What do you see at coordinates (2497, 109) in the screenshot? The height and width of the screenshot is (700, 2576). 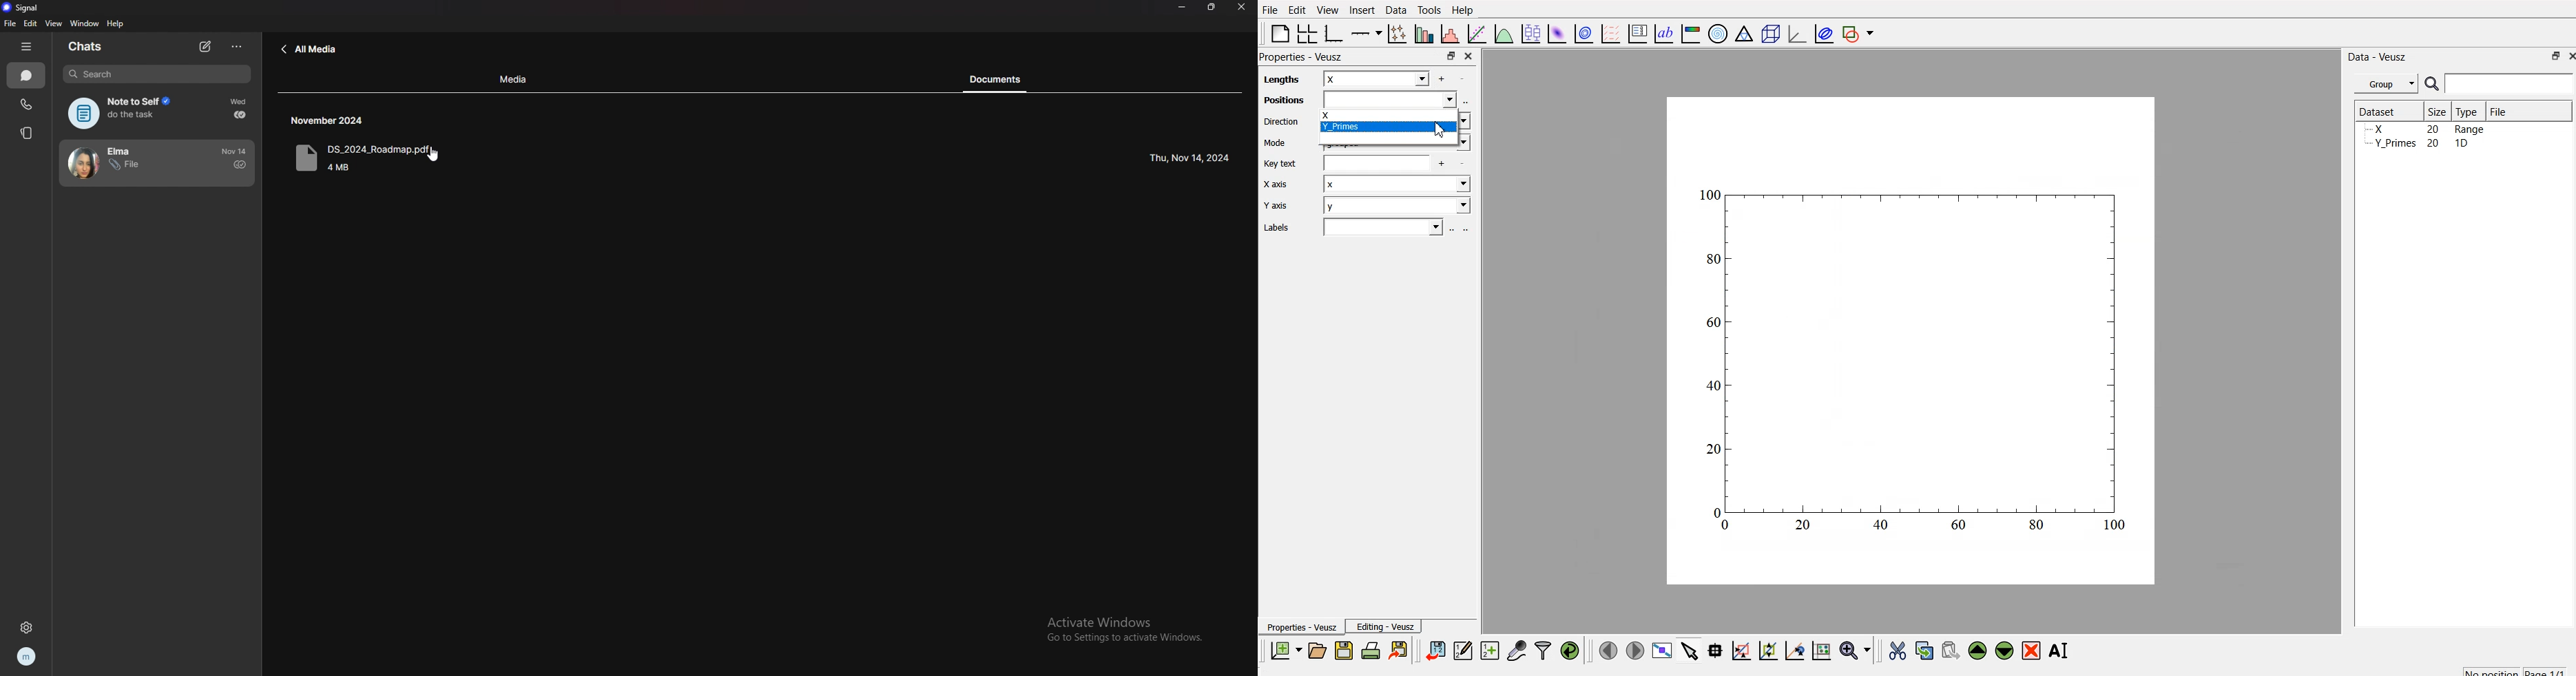 I see `File` at bounding box center [2497, 109].